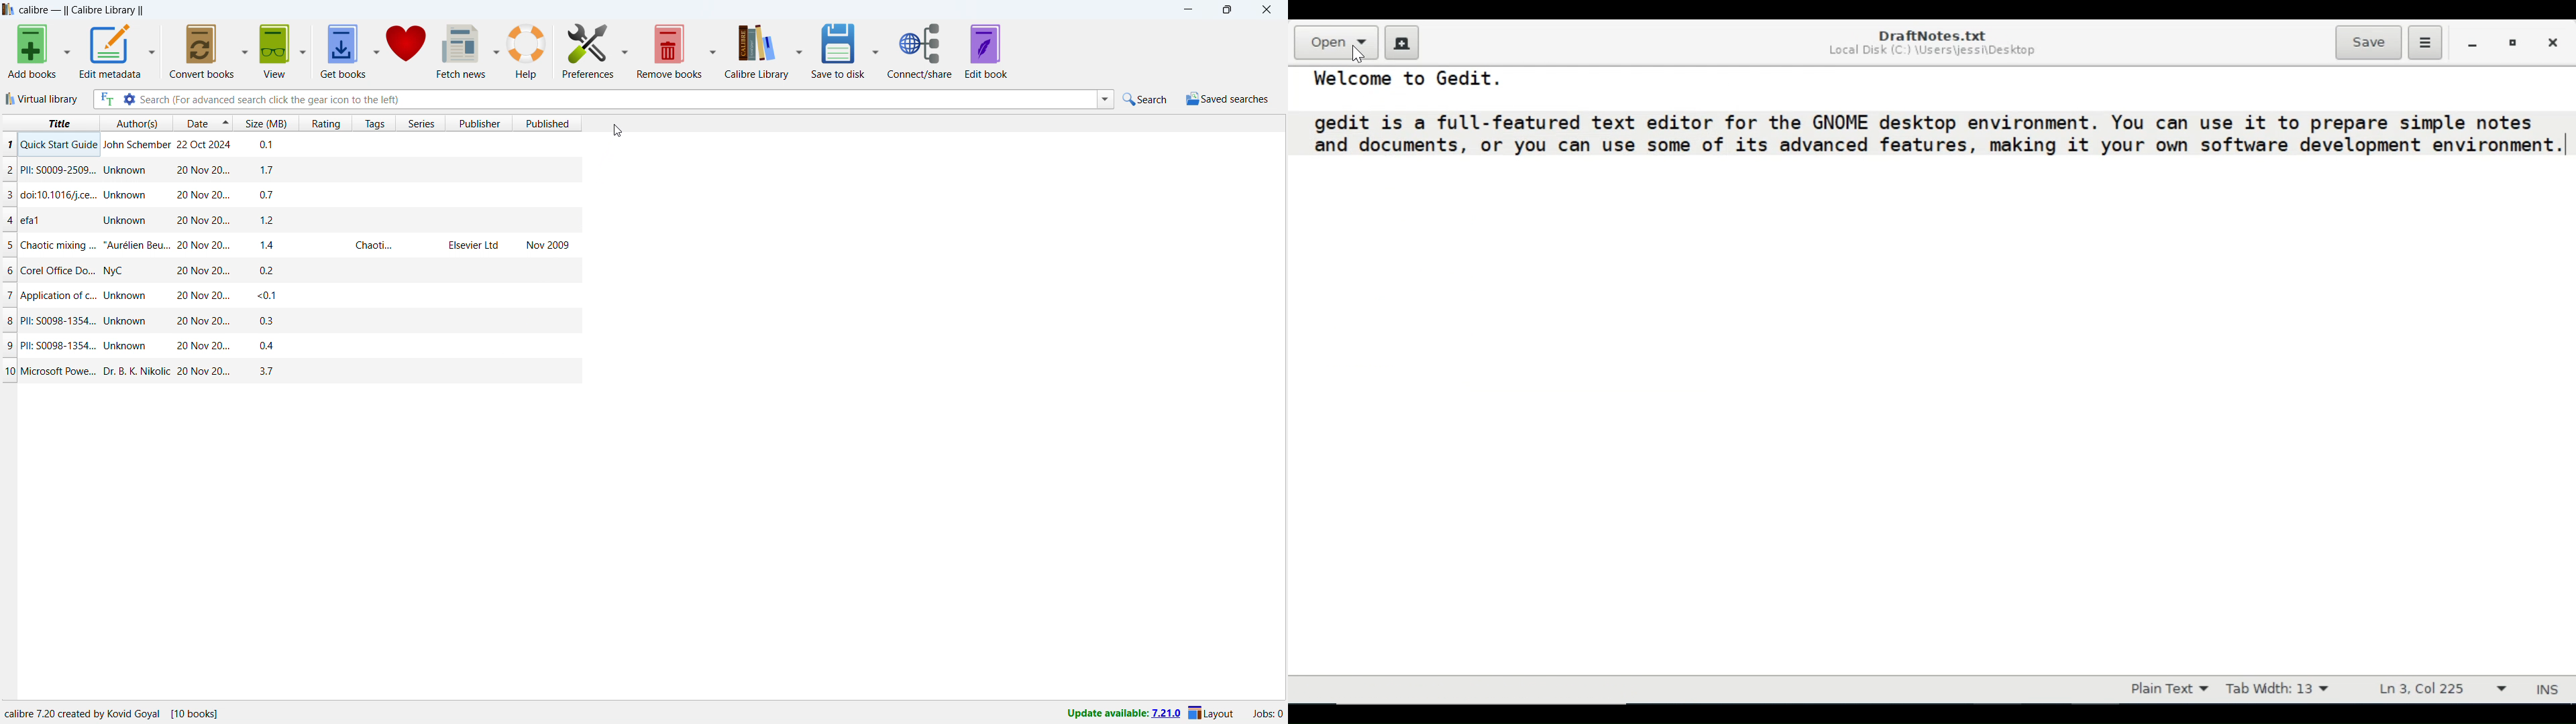 This screenshot has height=728, width=2576. I want to click on help, so click(527, 50).